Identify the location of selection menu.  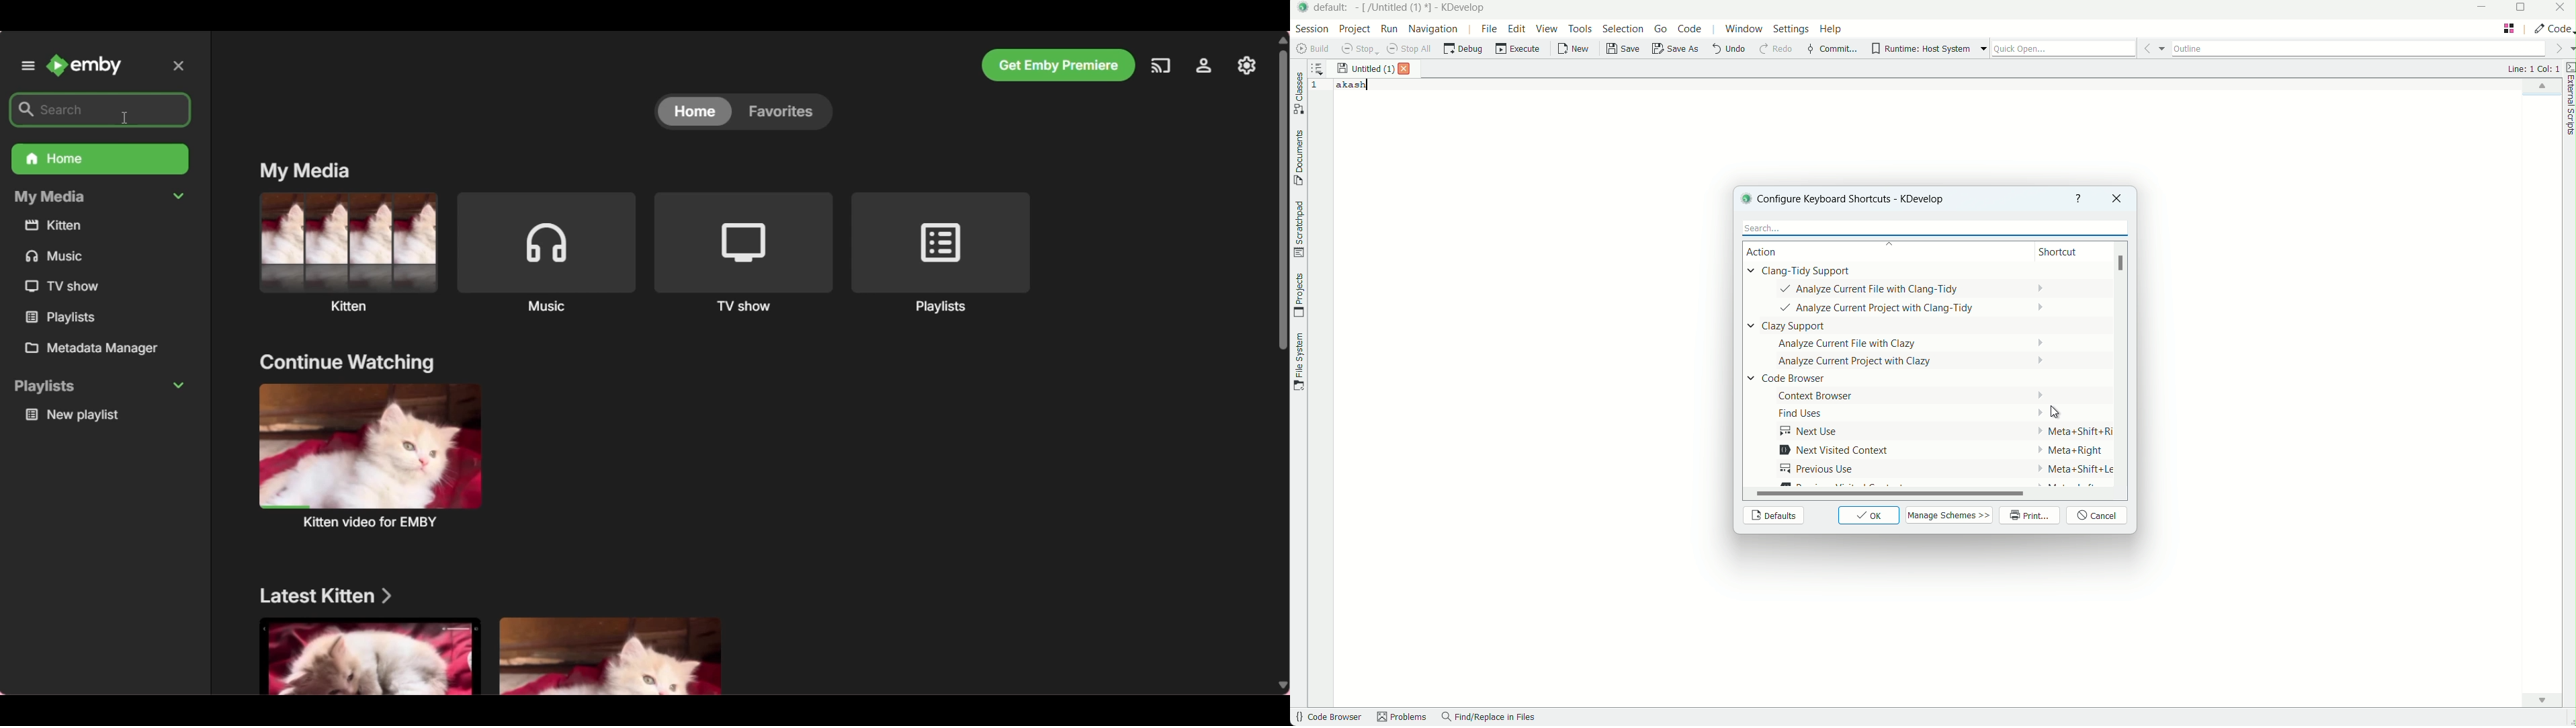
(1623, 29).